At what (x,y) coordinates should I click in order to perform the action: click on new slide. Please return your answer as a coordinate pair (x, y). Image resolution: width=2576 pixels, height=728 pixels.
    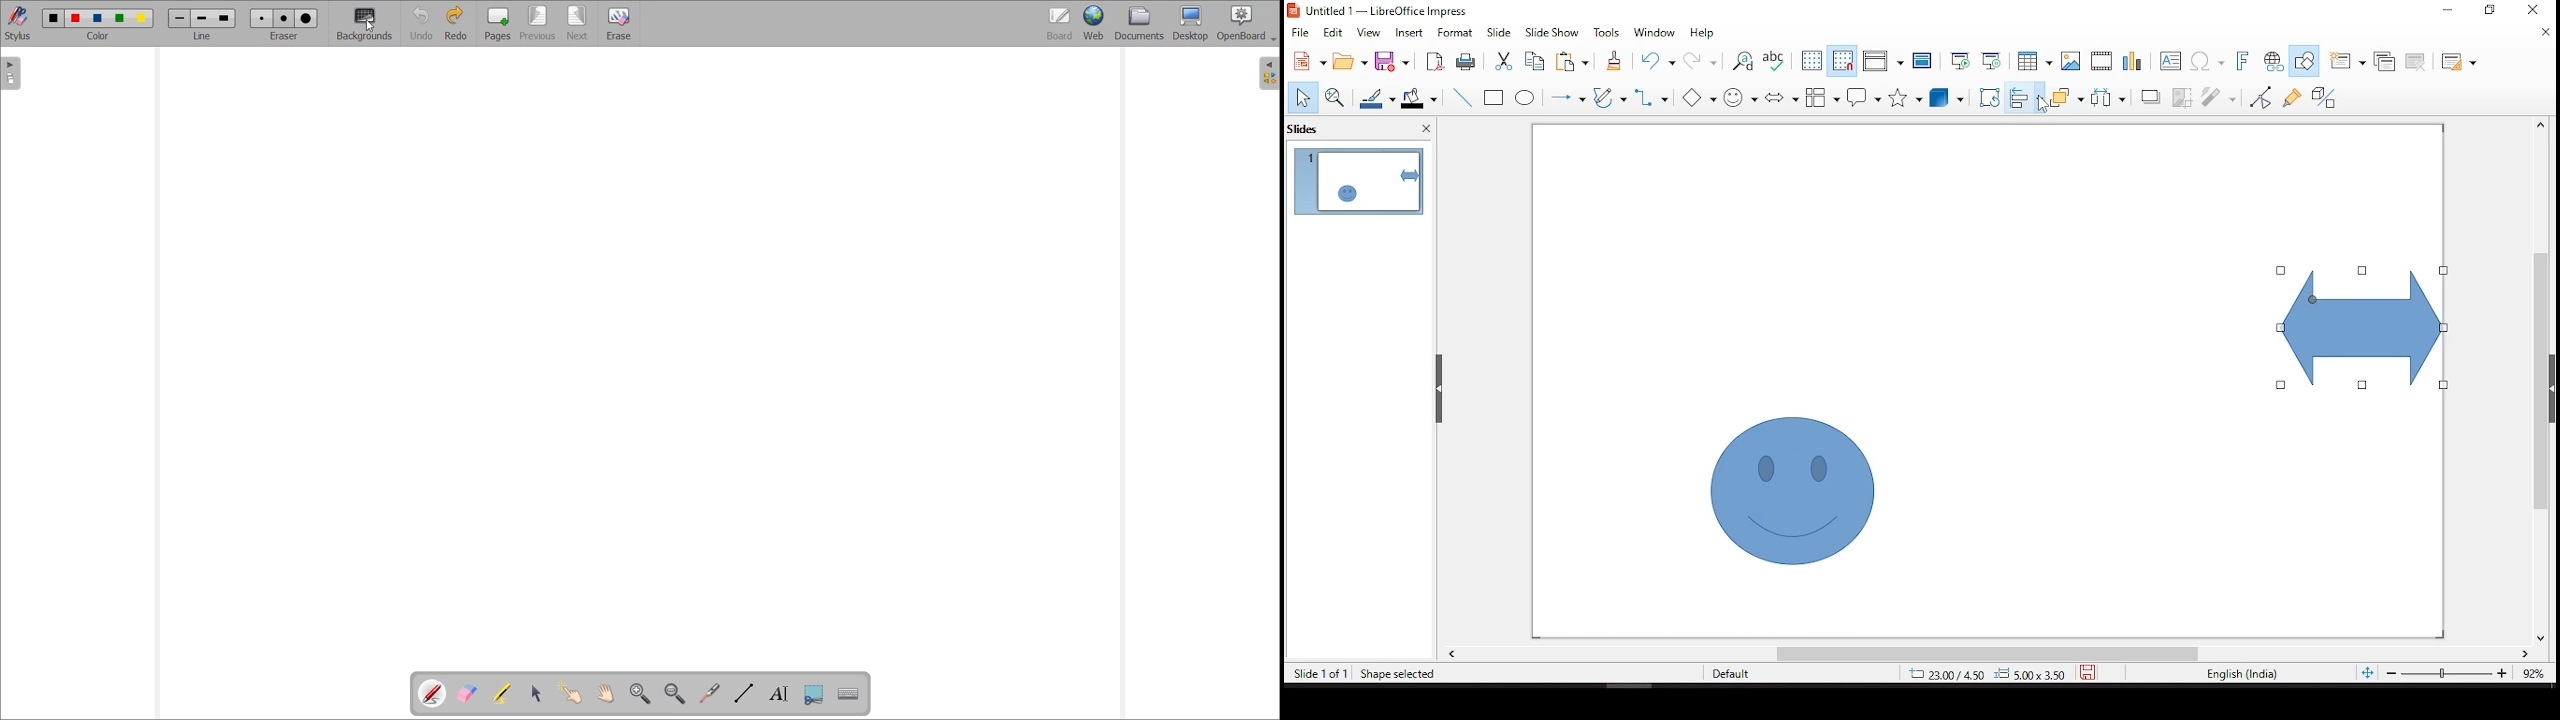
    Looking at the image, I should click on (2345, 61).